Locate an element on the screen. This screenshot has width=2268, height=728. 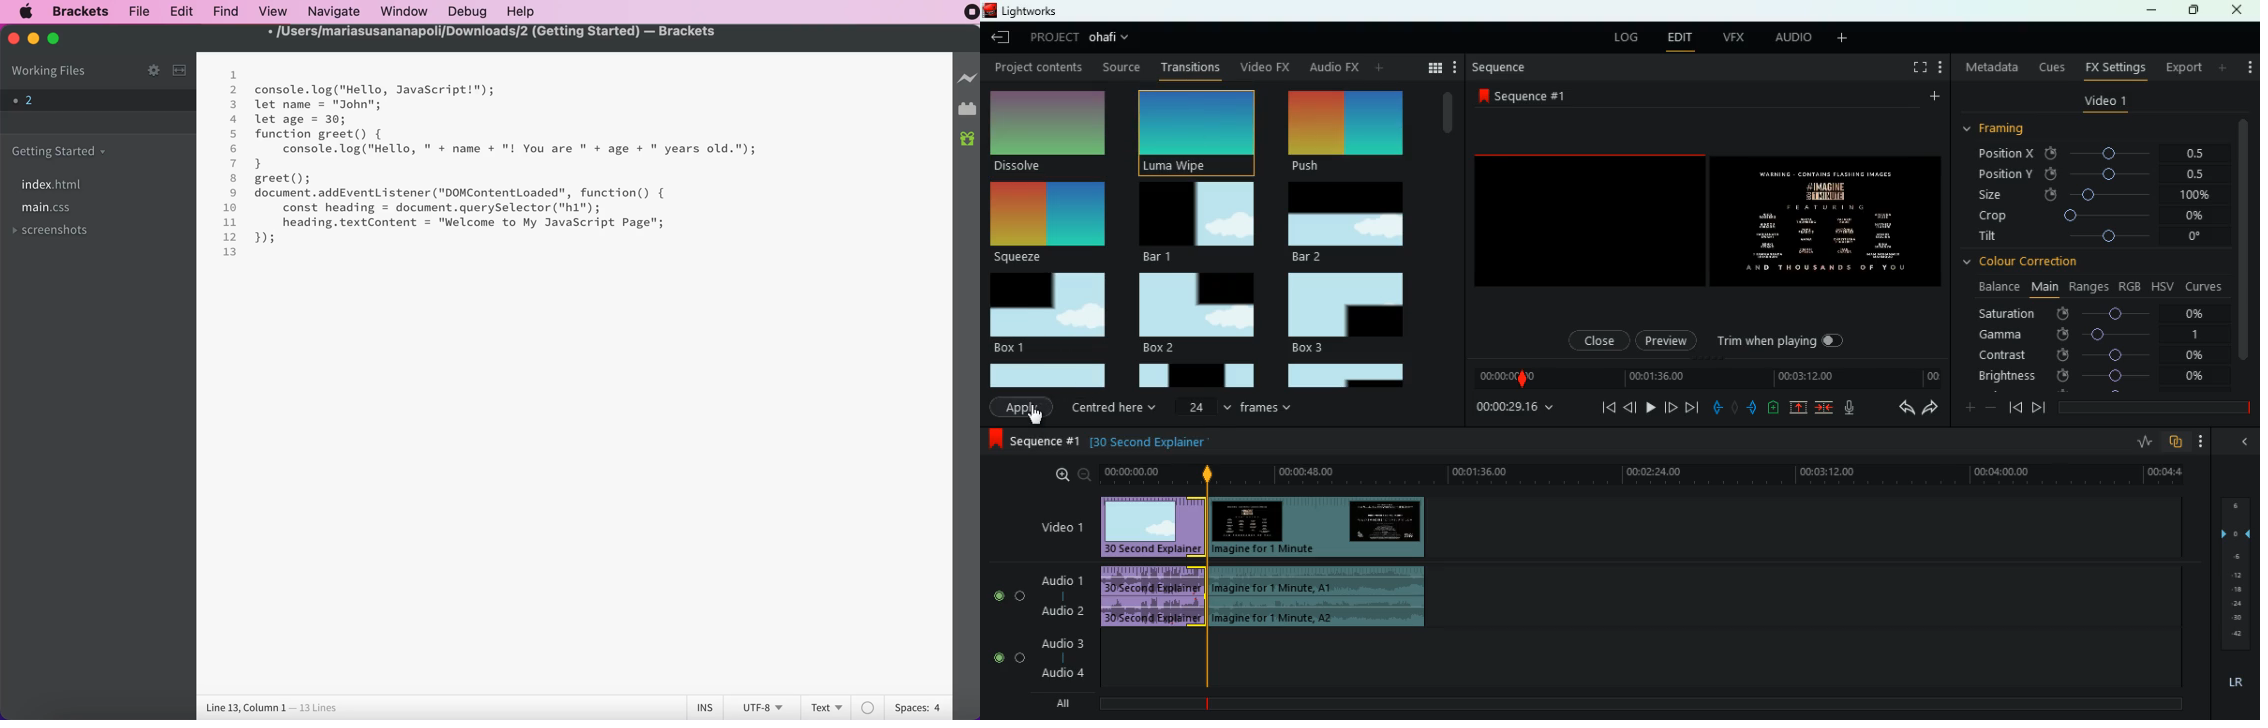
centered here is located at coordinates (1117, 406).